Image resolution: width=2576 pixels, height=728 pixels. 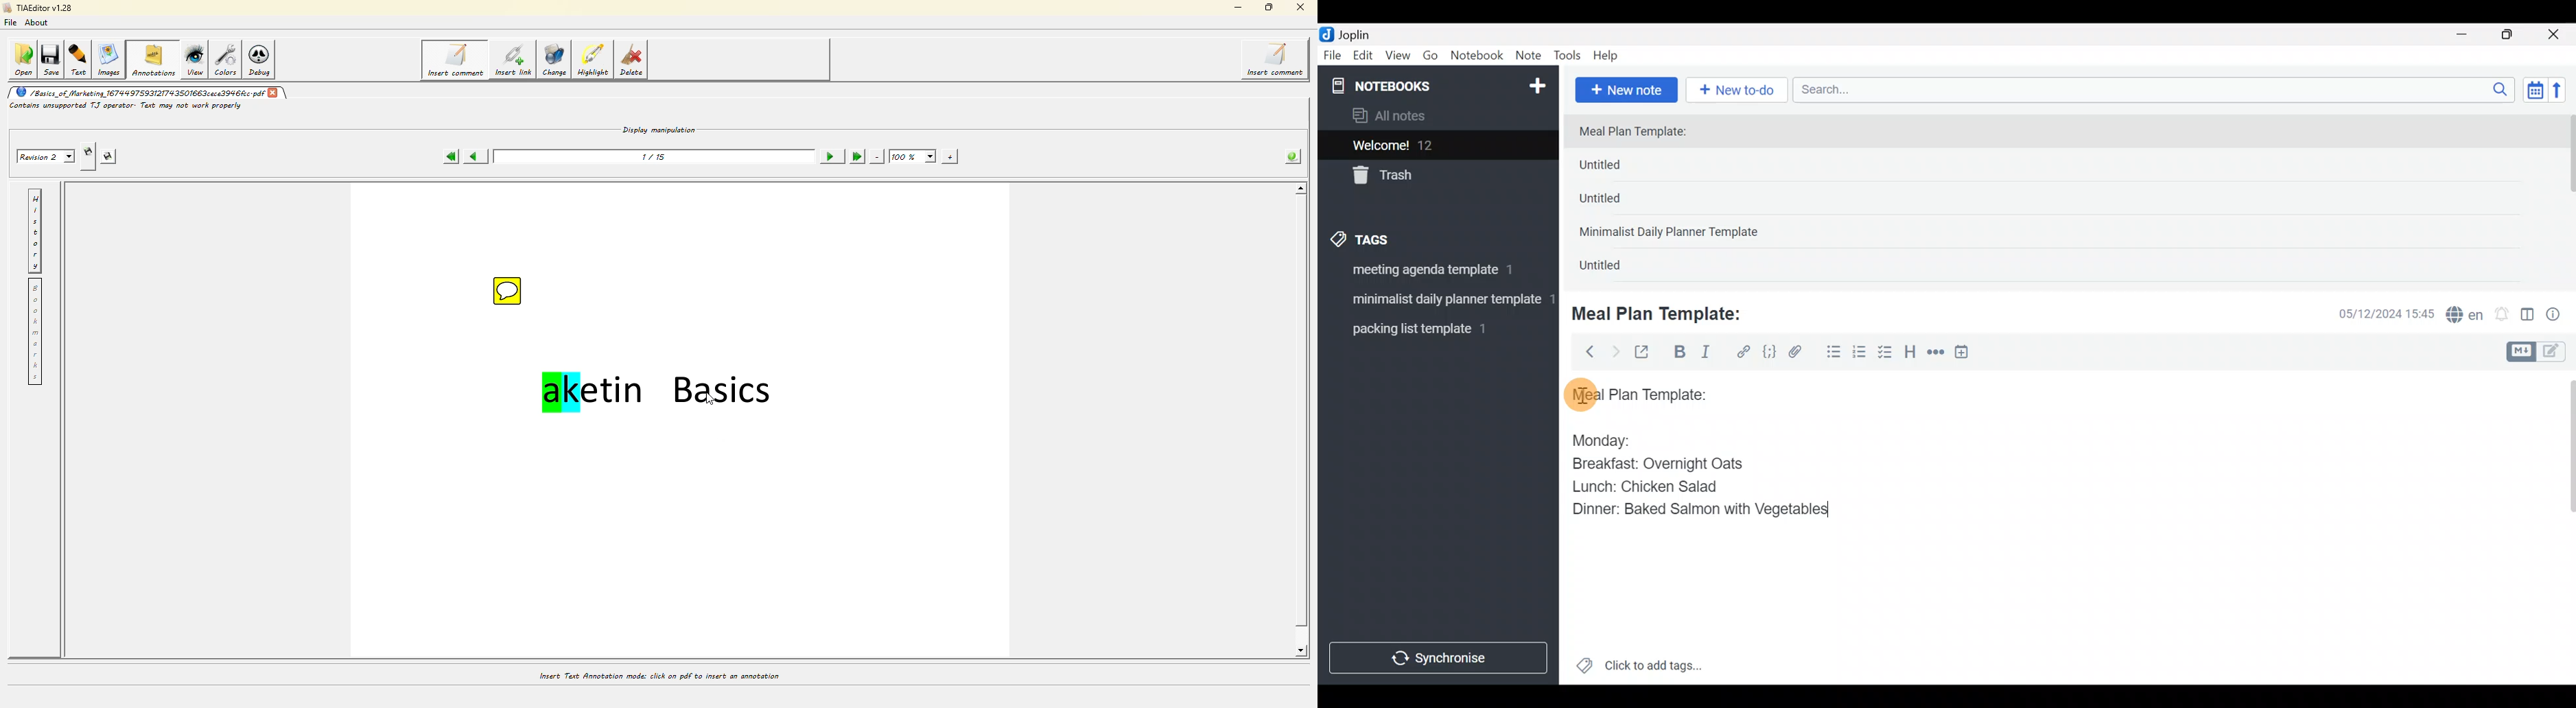 I want to click on Tag 1, so click(x=1434, y=273).